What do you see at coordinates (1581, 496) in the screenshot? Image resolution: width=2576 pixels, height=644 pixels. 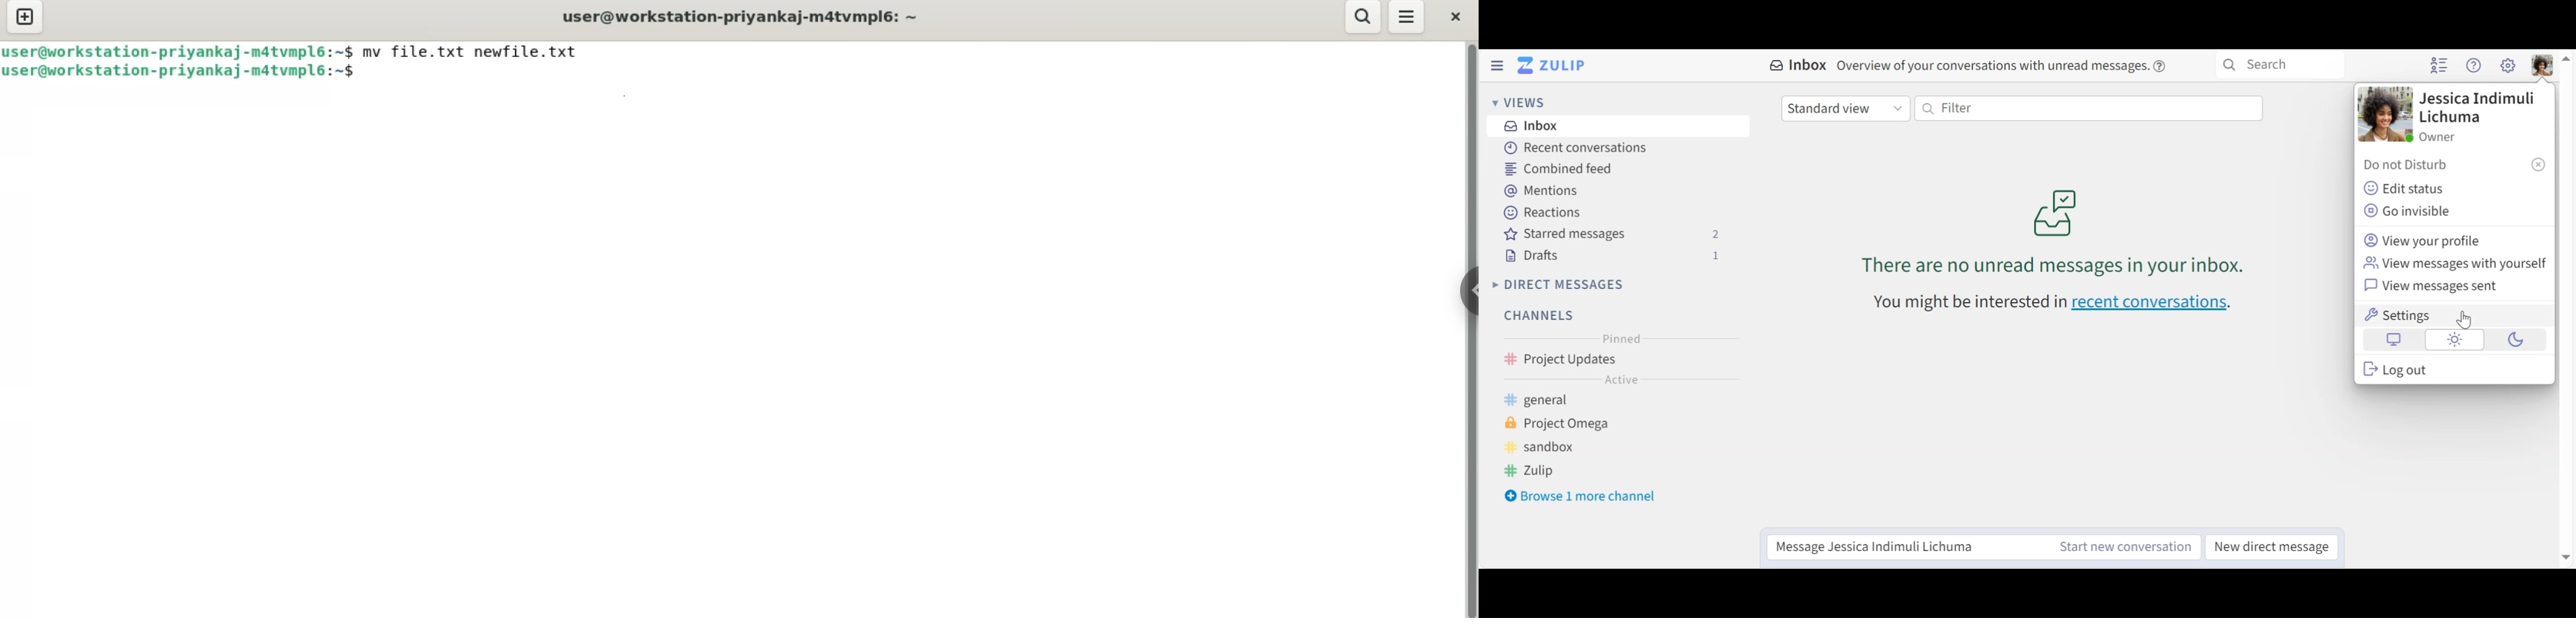 I see `Browse more channel` at bounding box center [1581, 496].